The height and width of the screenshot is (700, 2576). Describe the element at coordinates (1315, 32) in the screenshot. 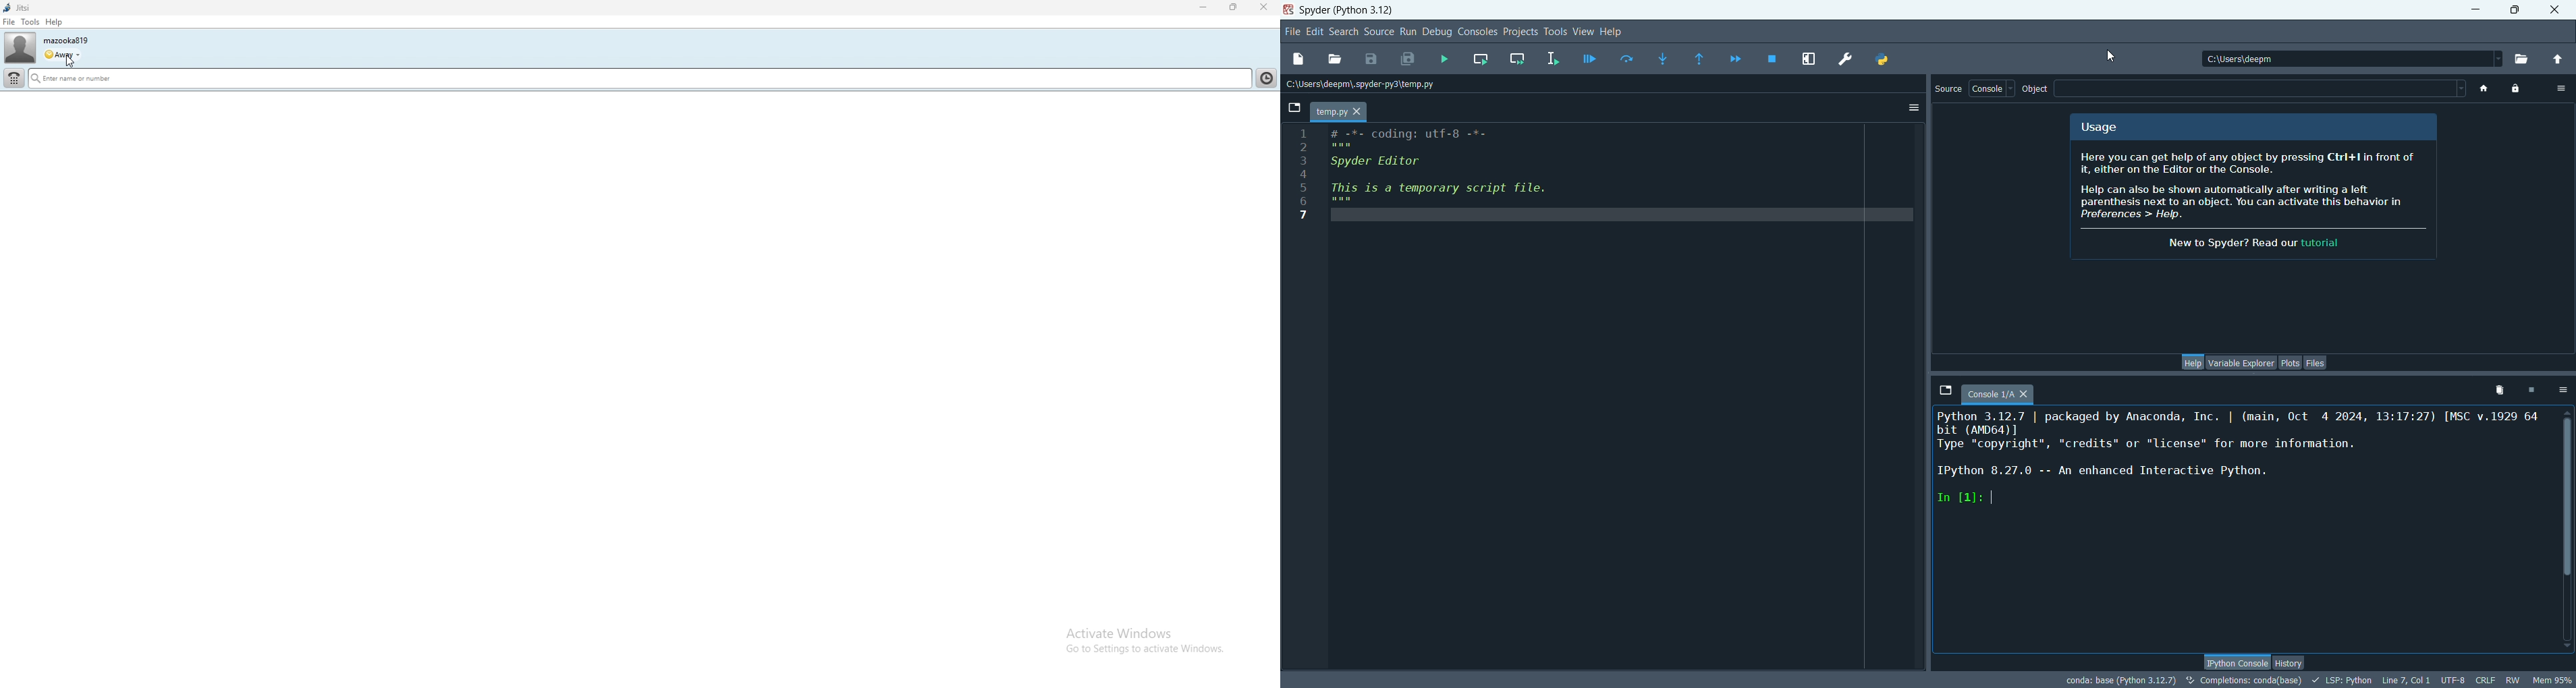

I see `edit` at that location.